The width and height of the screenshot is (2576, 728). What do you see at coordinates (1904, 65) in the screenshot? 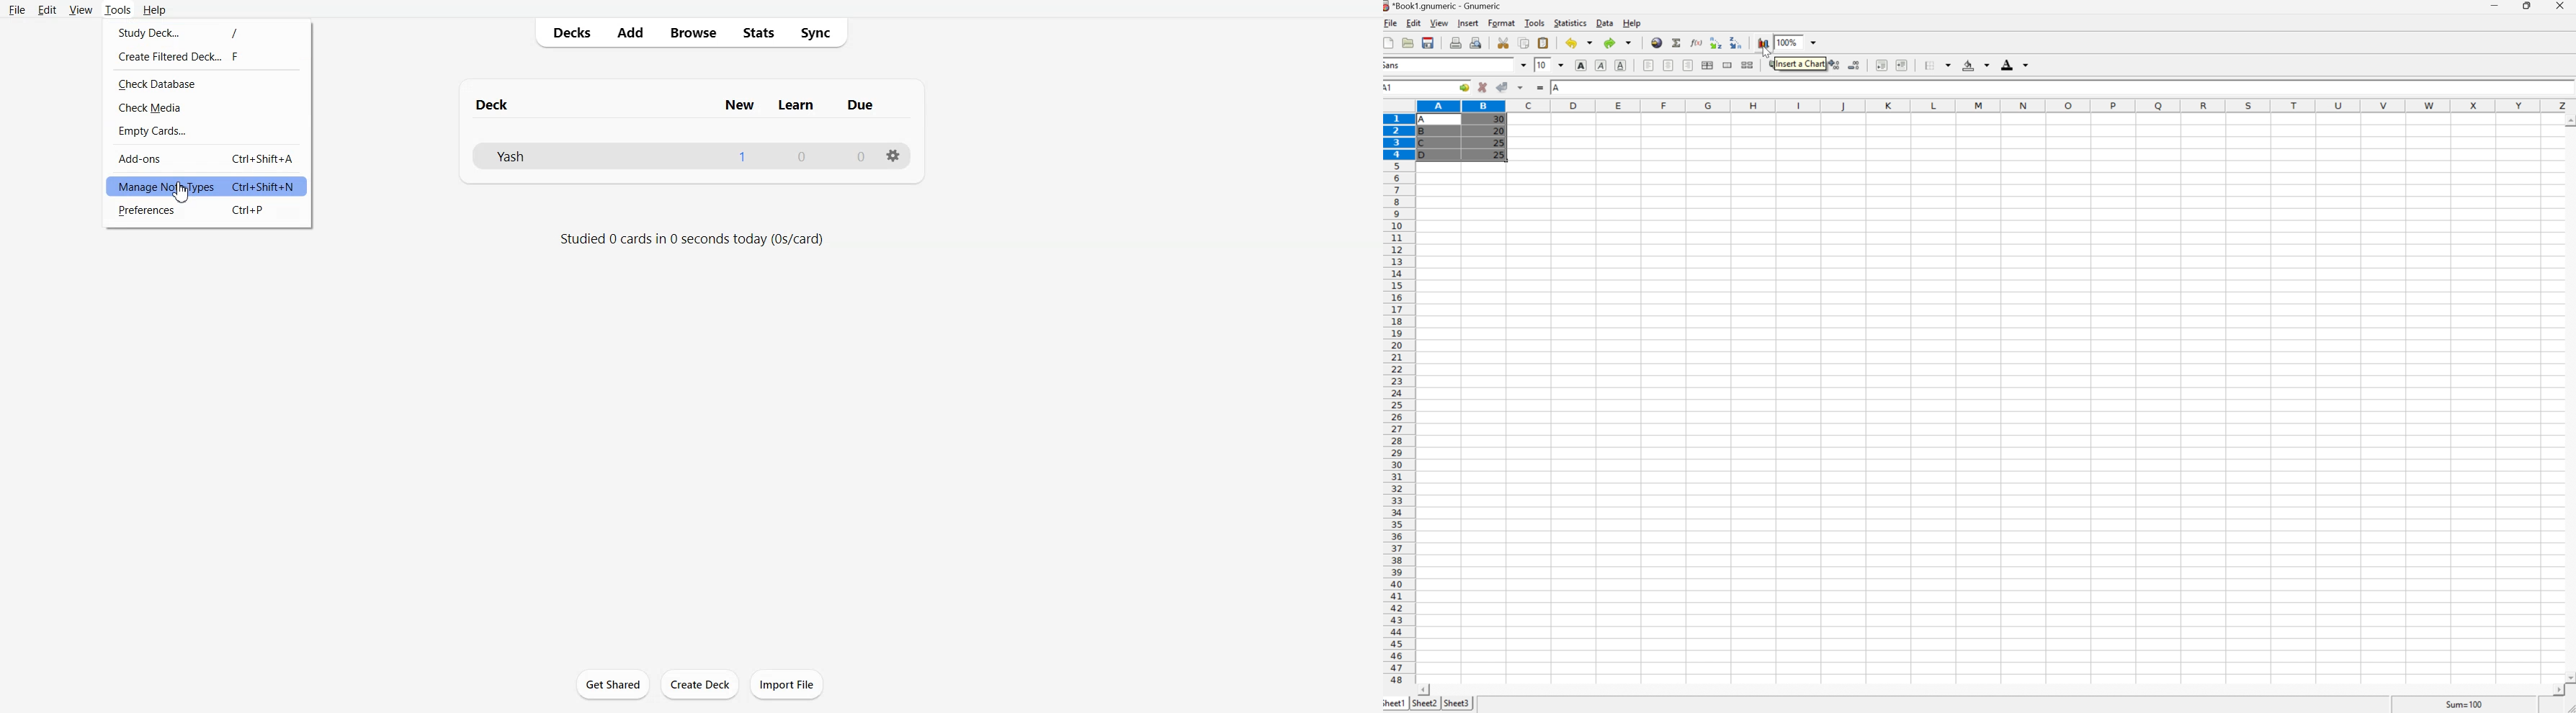
I see `Increase indent, and align the contents to the left` at bounding box center [1904, 65].